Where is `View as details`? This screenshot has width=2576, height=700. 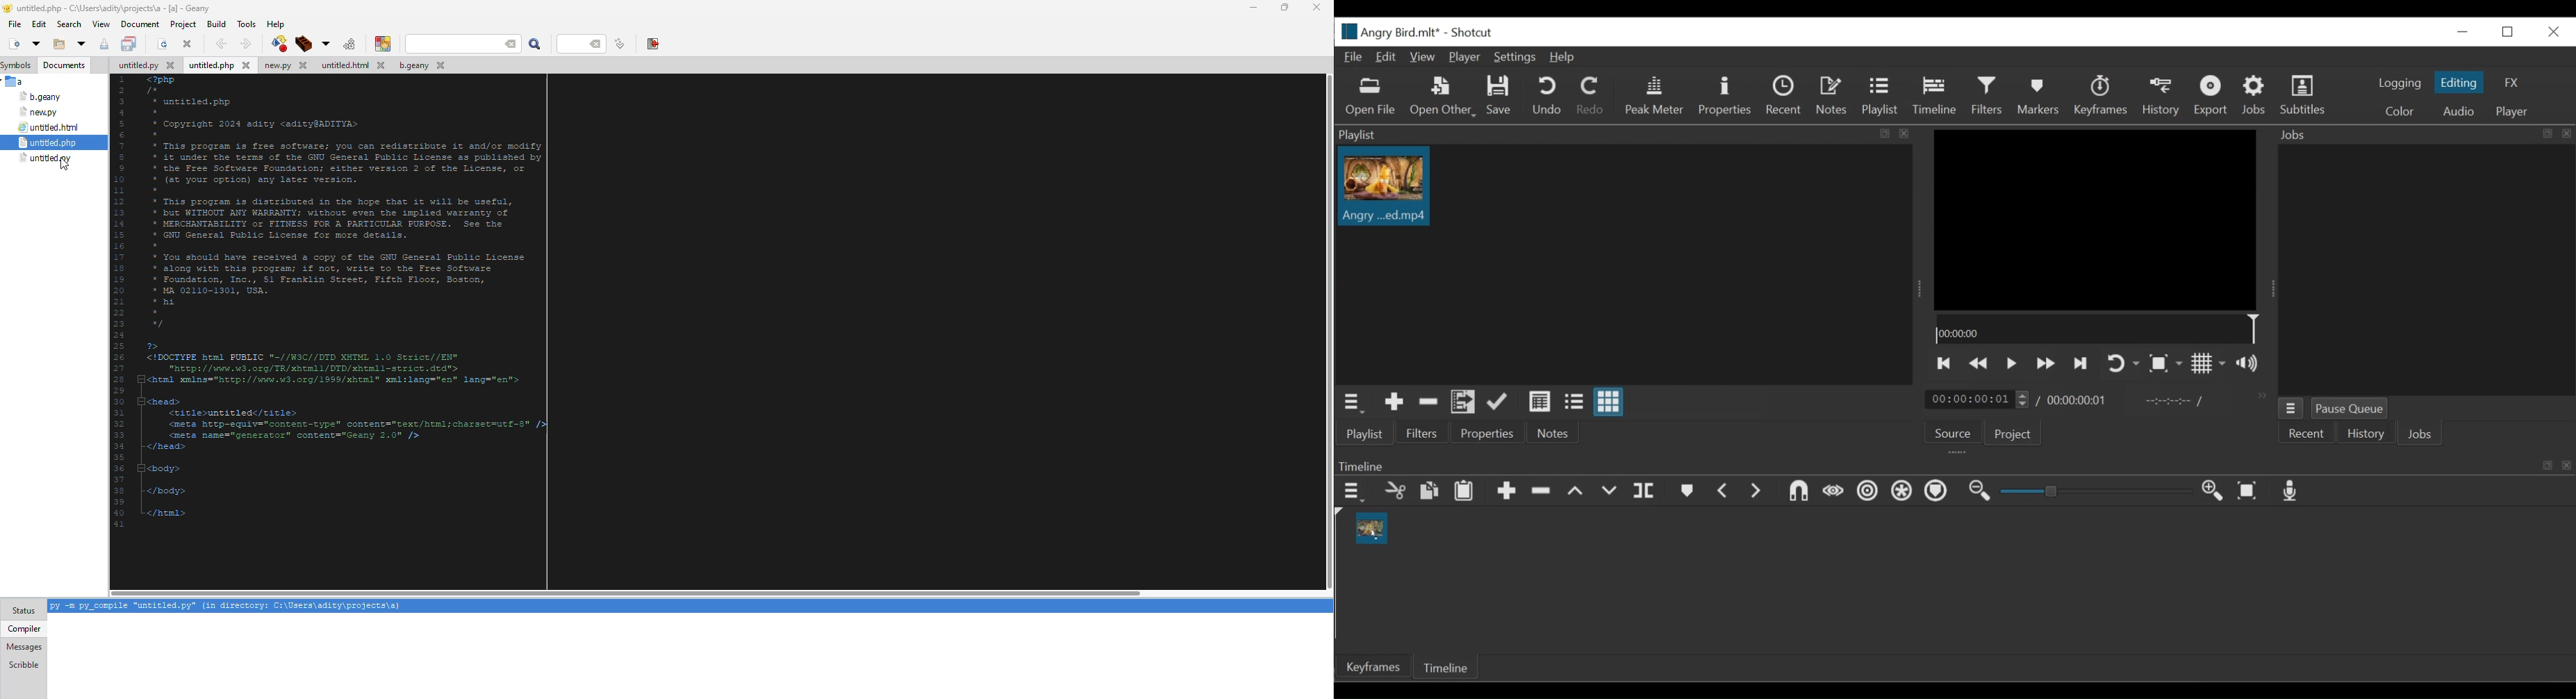 View as details is located at coordinates (1539, 402).